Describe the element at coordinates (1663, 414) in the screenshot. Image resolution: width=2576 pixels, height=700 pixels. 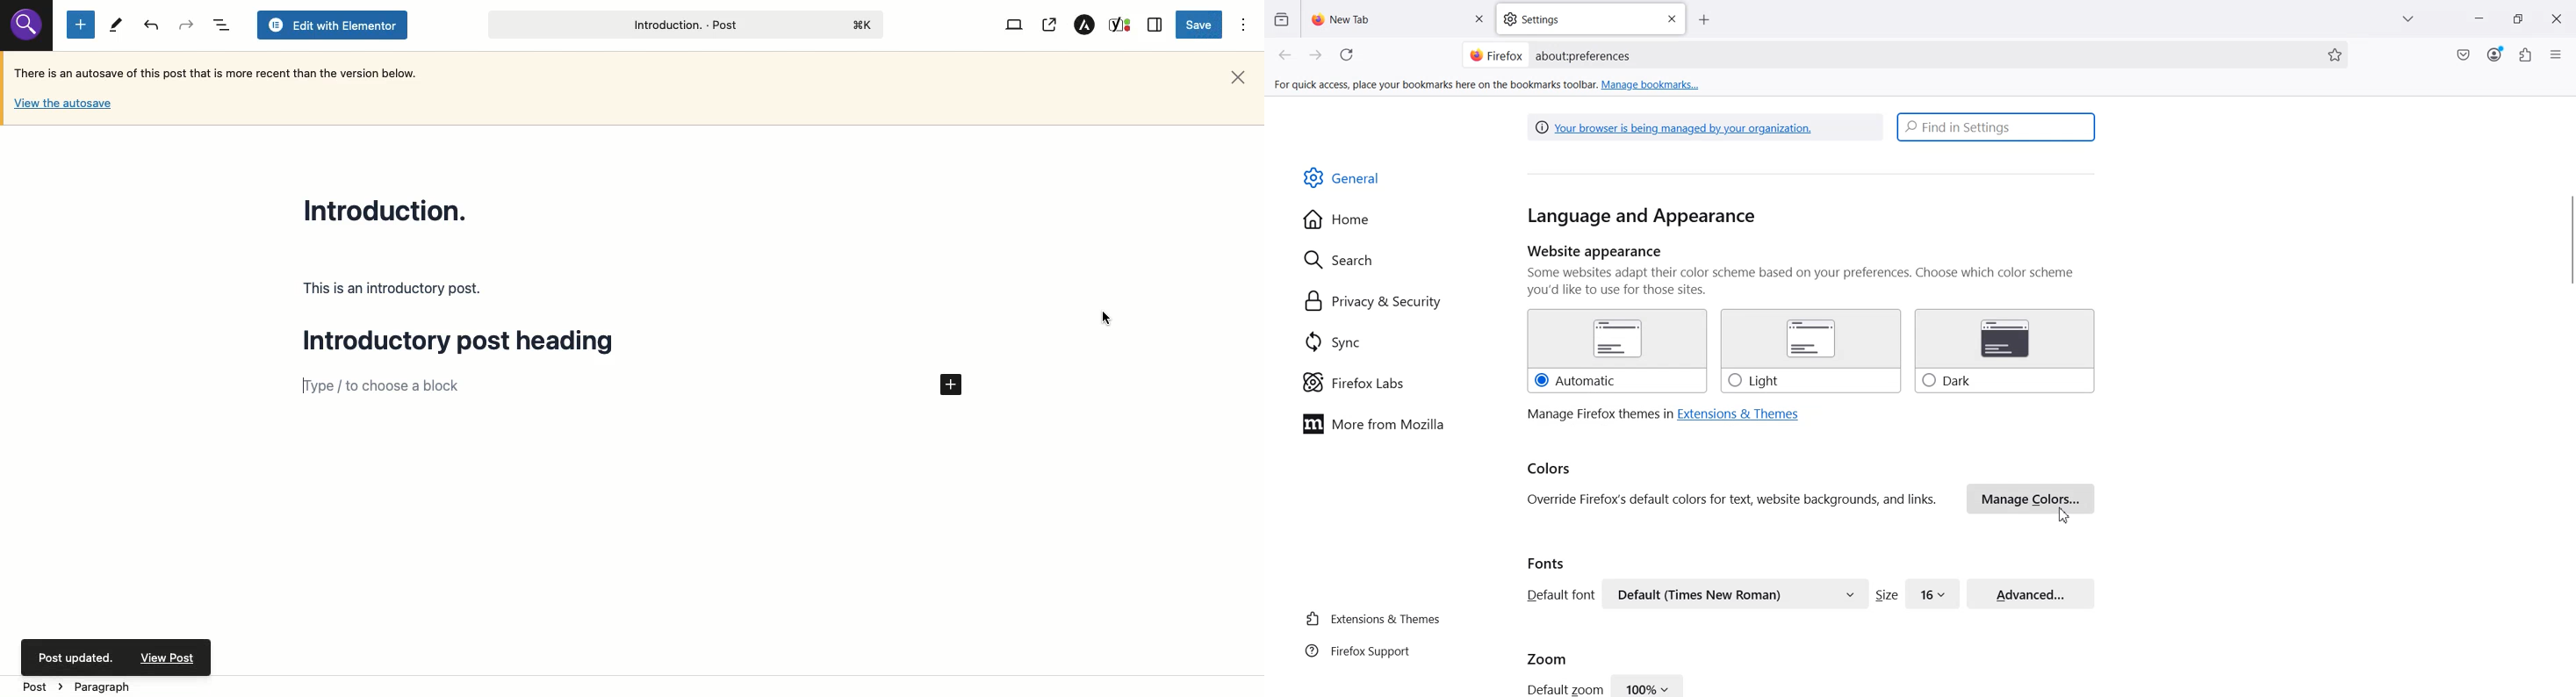
I see `Manage Firefox themes in Extensions & Themes` at that location.